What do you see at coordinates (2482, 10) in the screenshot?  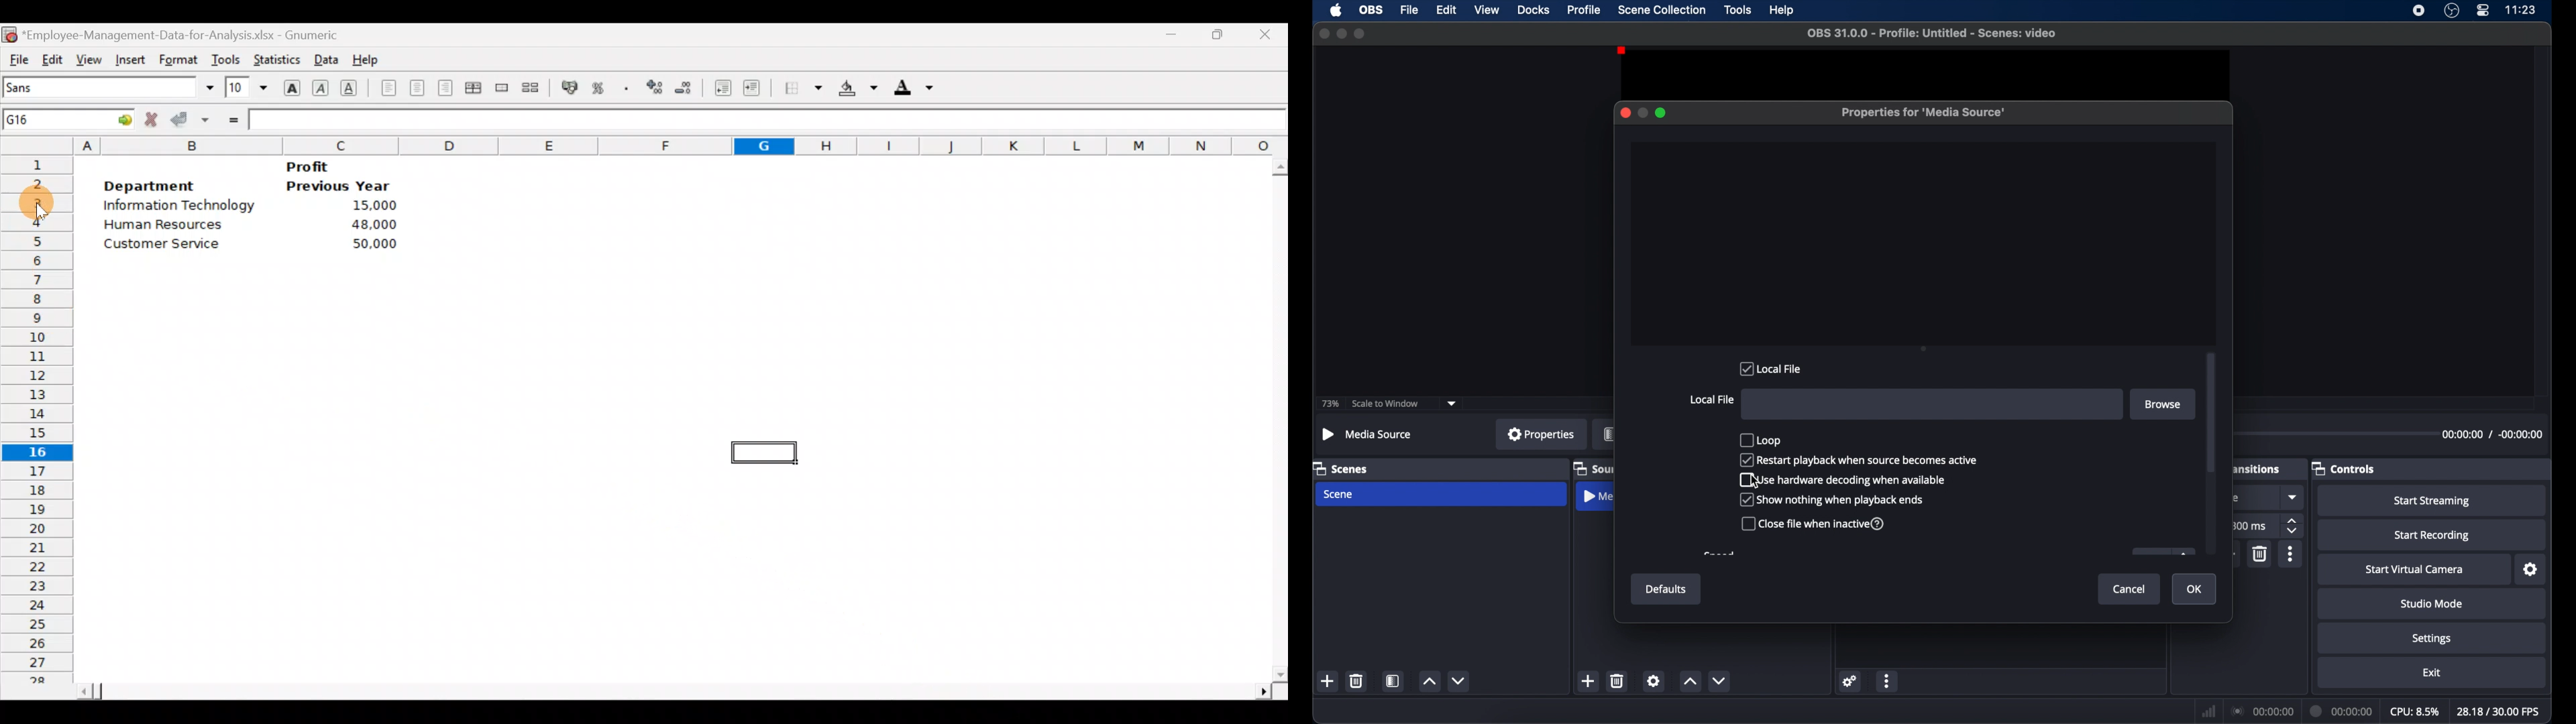 I see `control center` at bounding box center [2482, 10].